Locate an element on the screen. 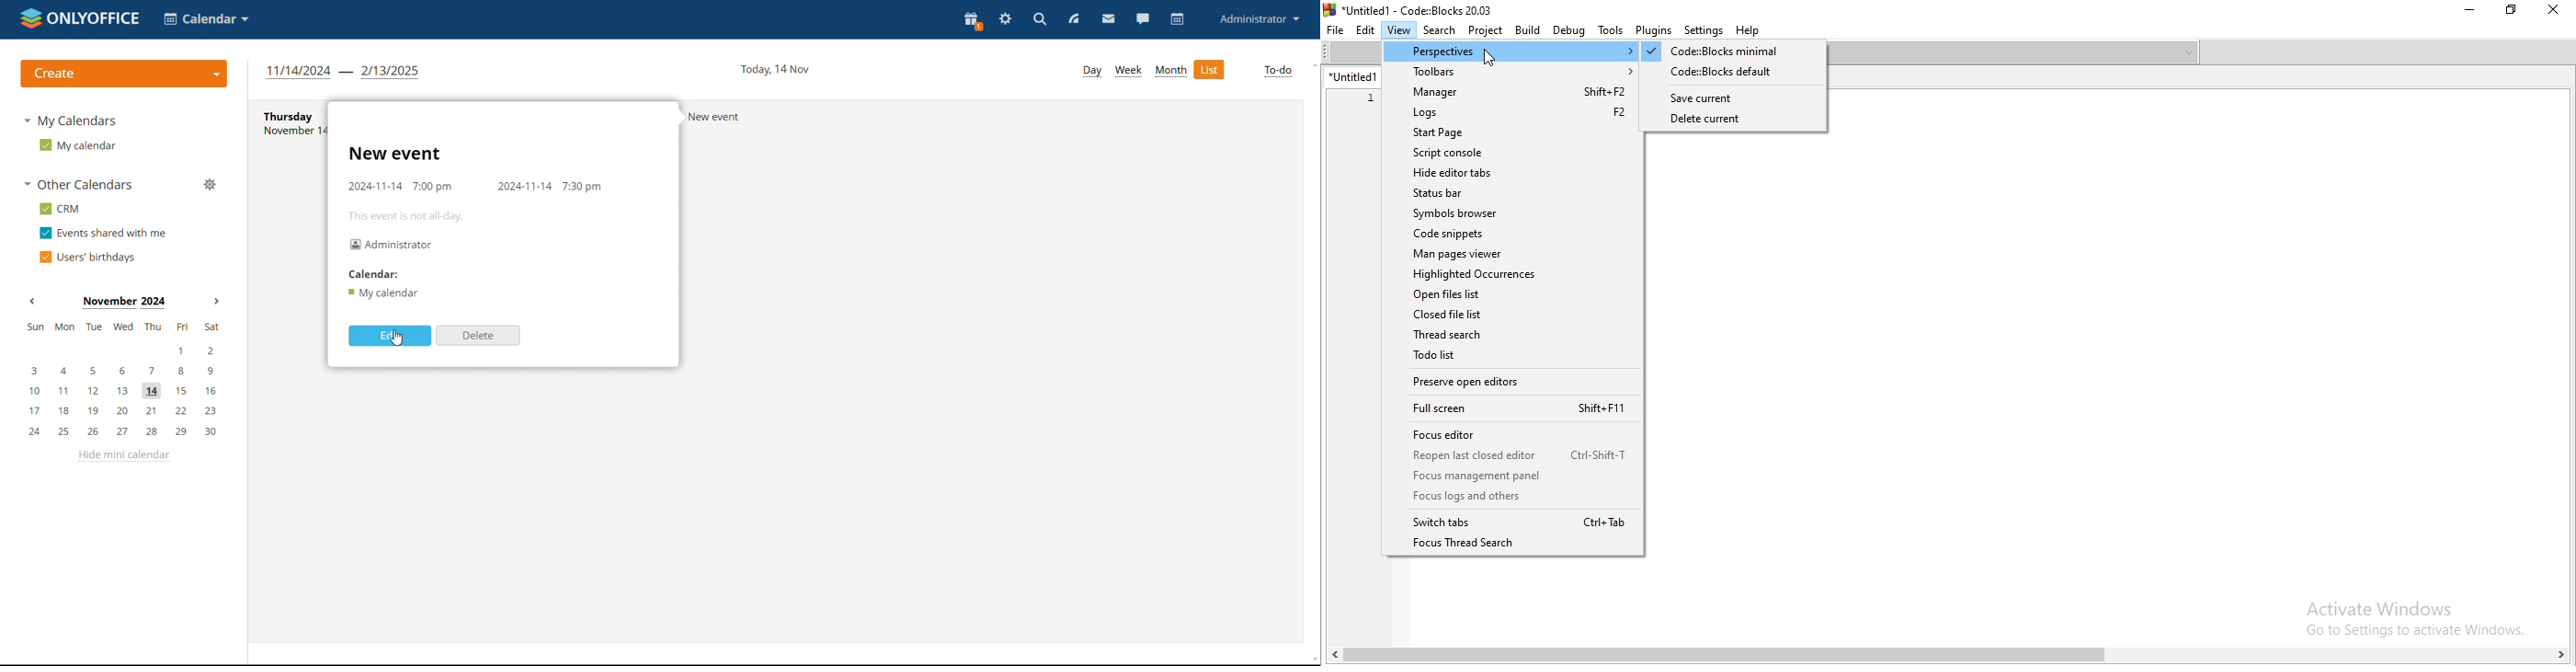  codeblocks default is located at coordinates (1736, 75).